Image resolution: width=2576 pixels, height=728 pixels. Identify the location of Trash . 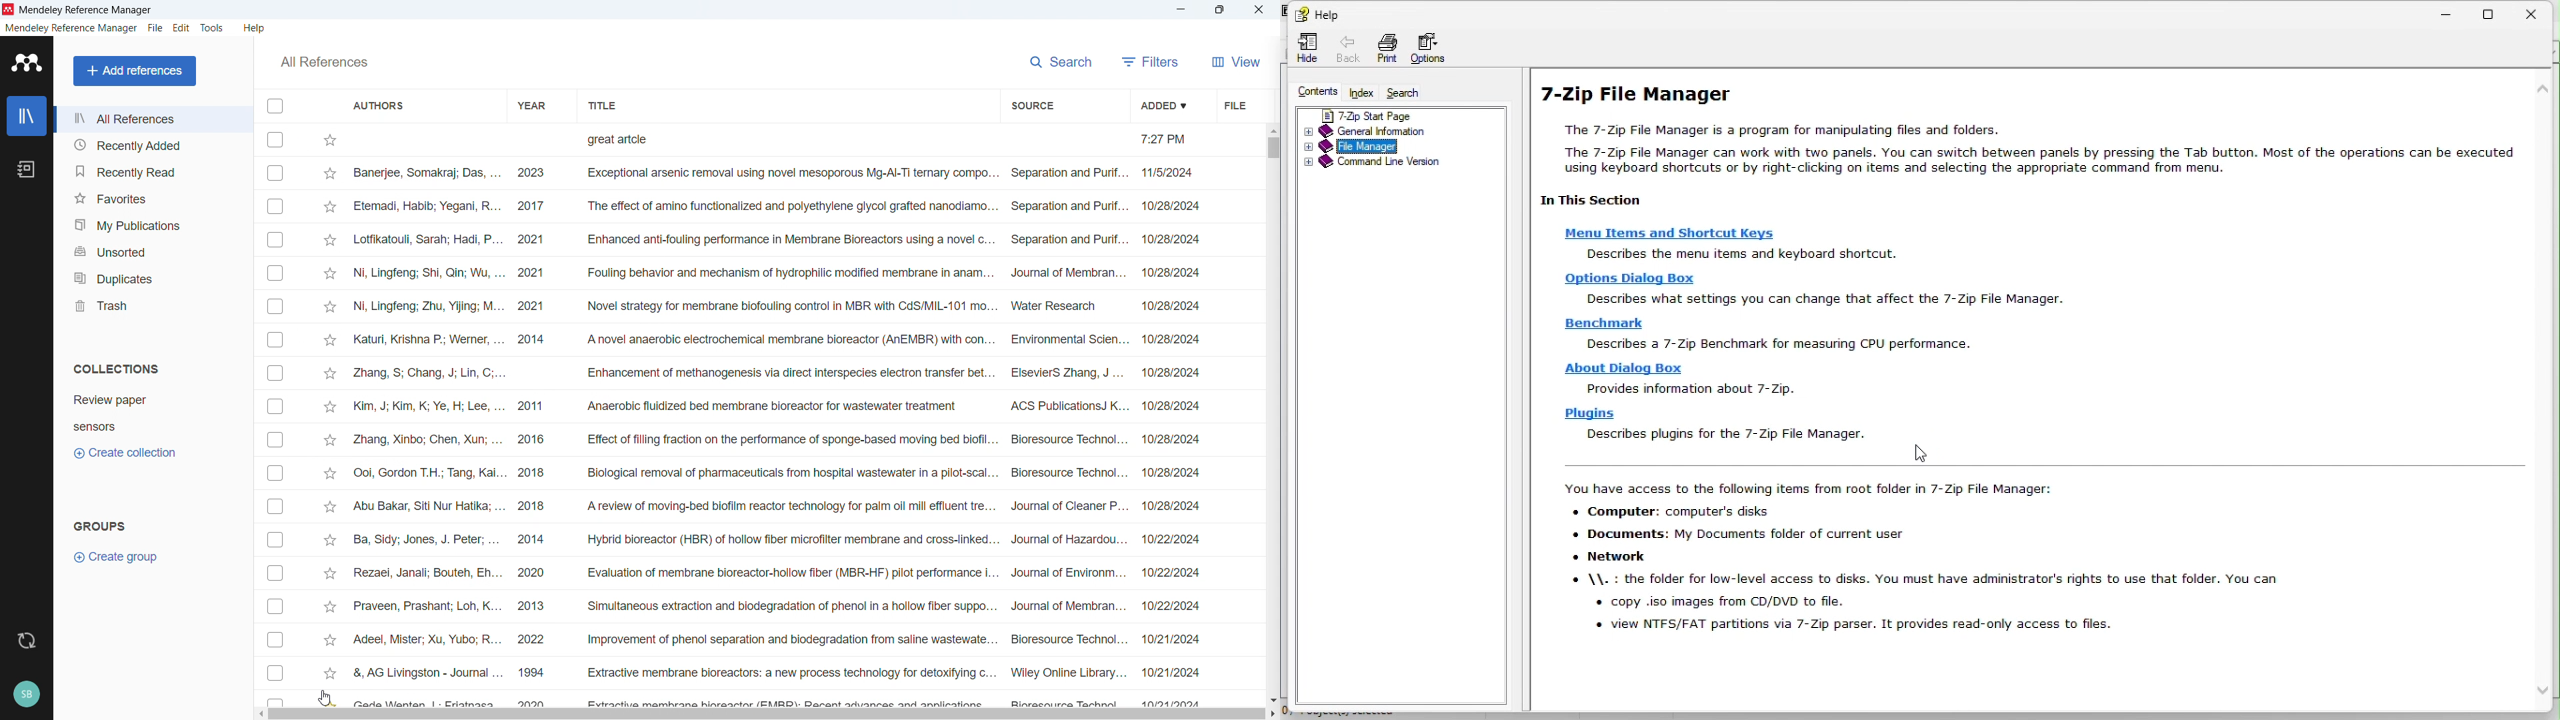
(152, 305).